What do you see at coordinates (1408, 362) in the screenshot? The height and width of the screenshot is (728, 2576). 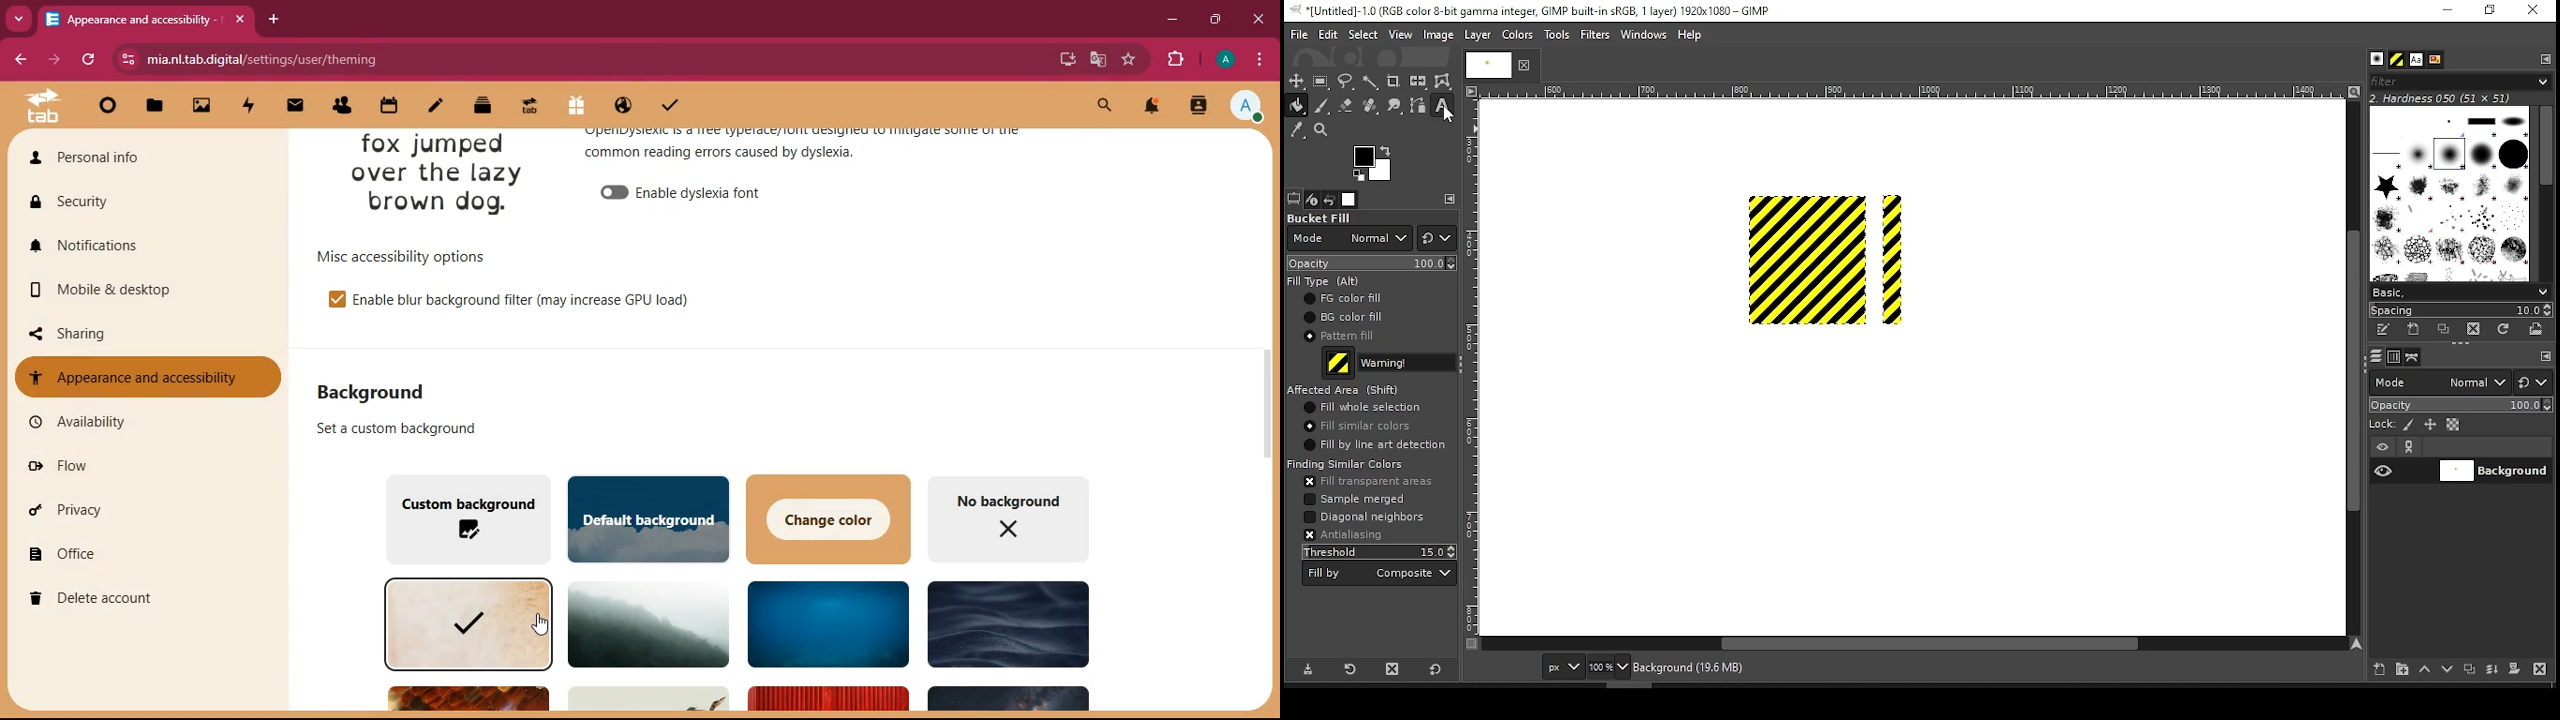 I see `fill type` at bounding box center [1408, 362].